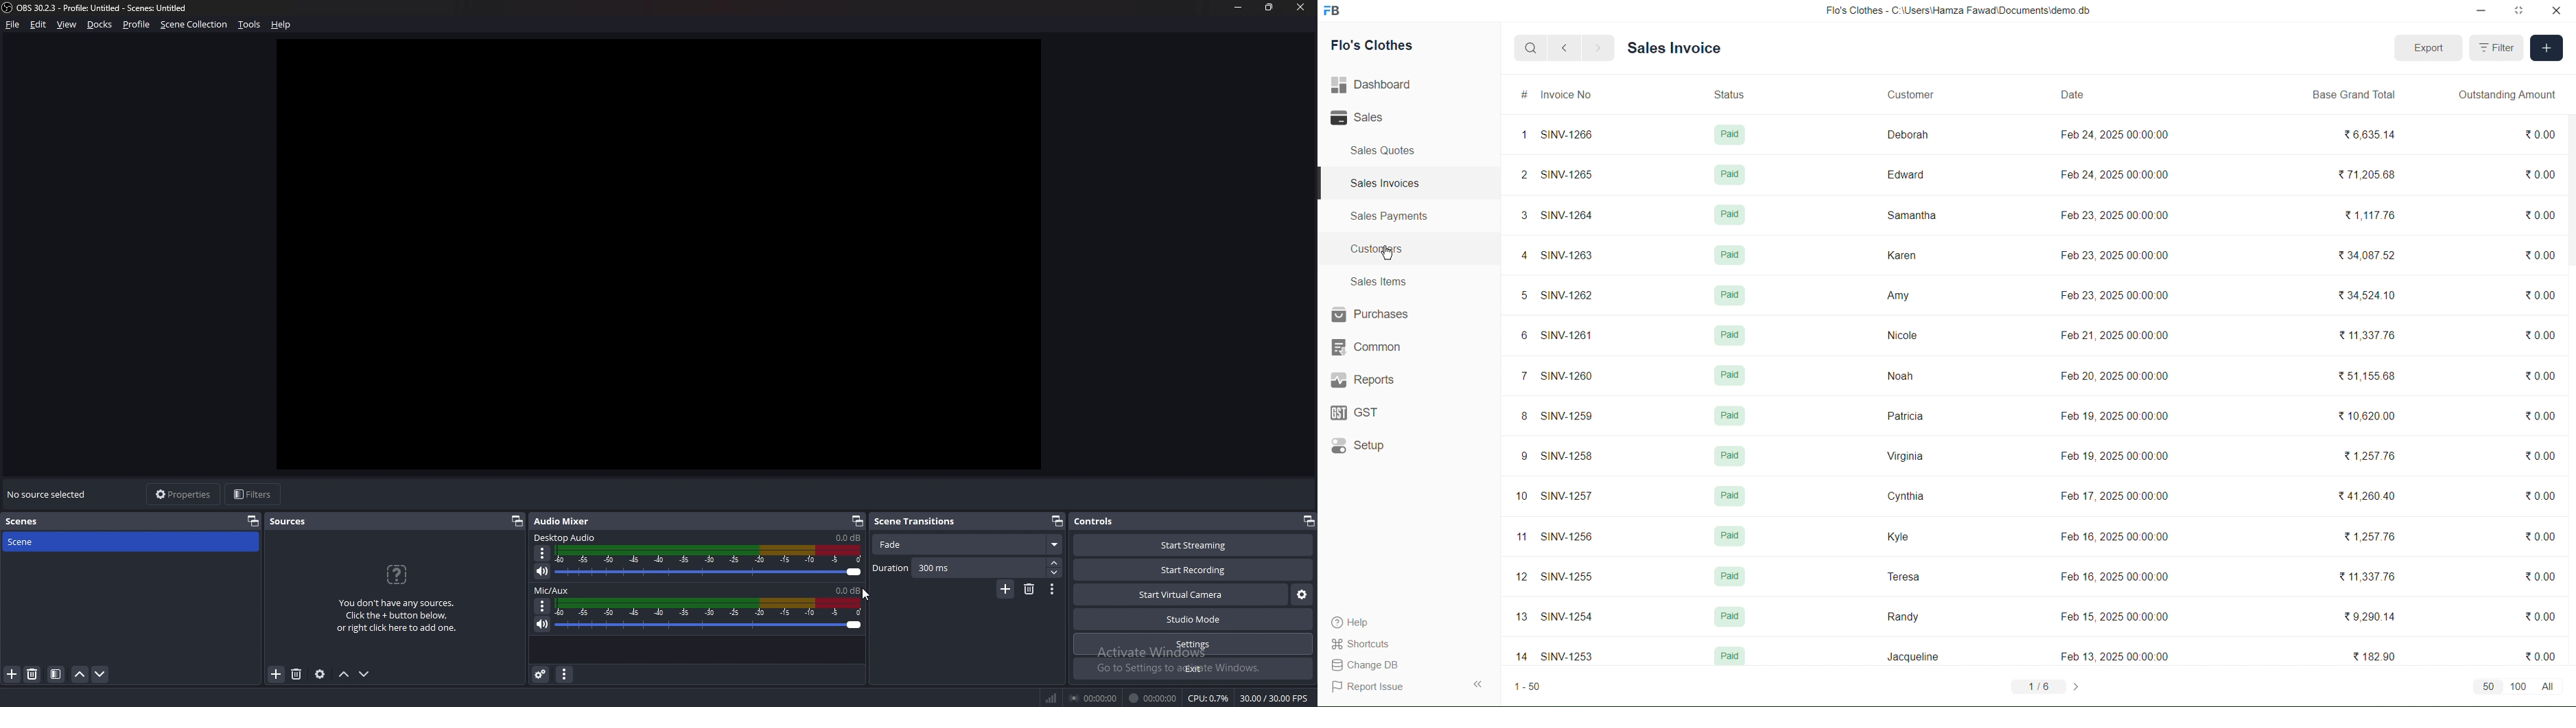 The image size is (2576, 728). I want to click on 0.00, so click(2542, 580).